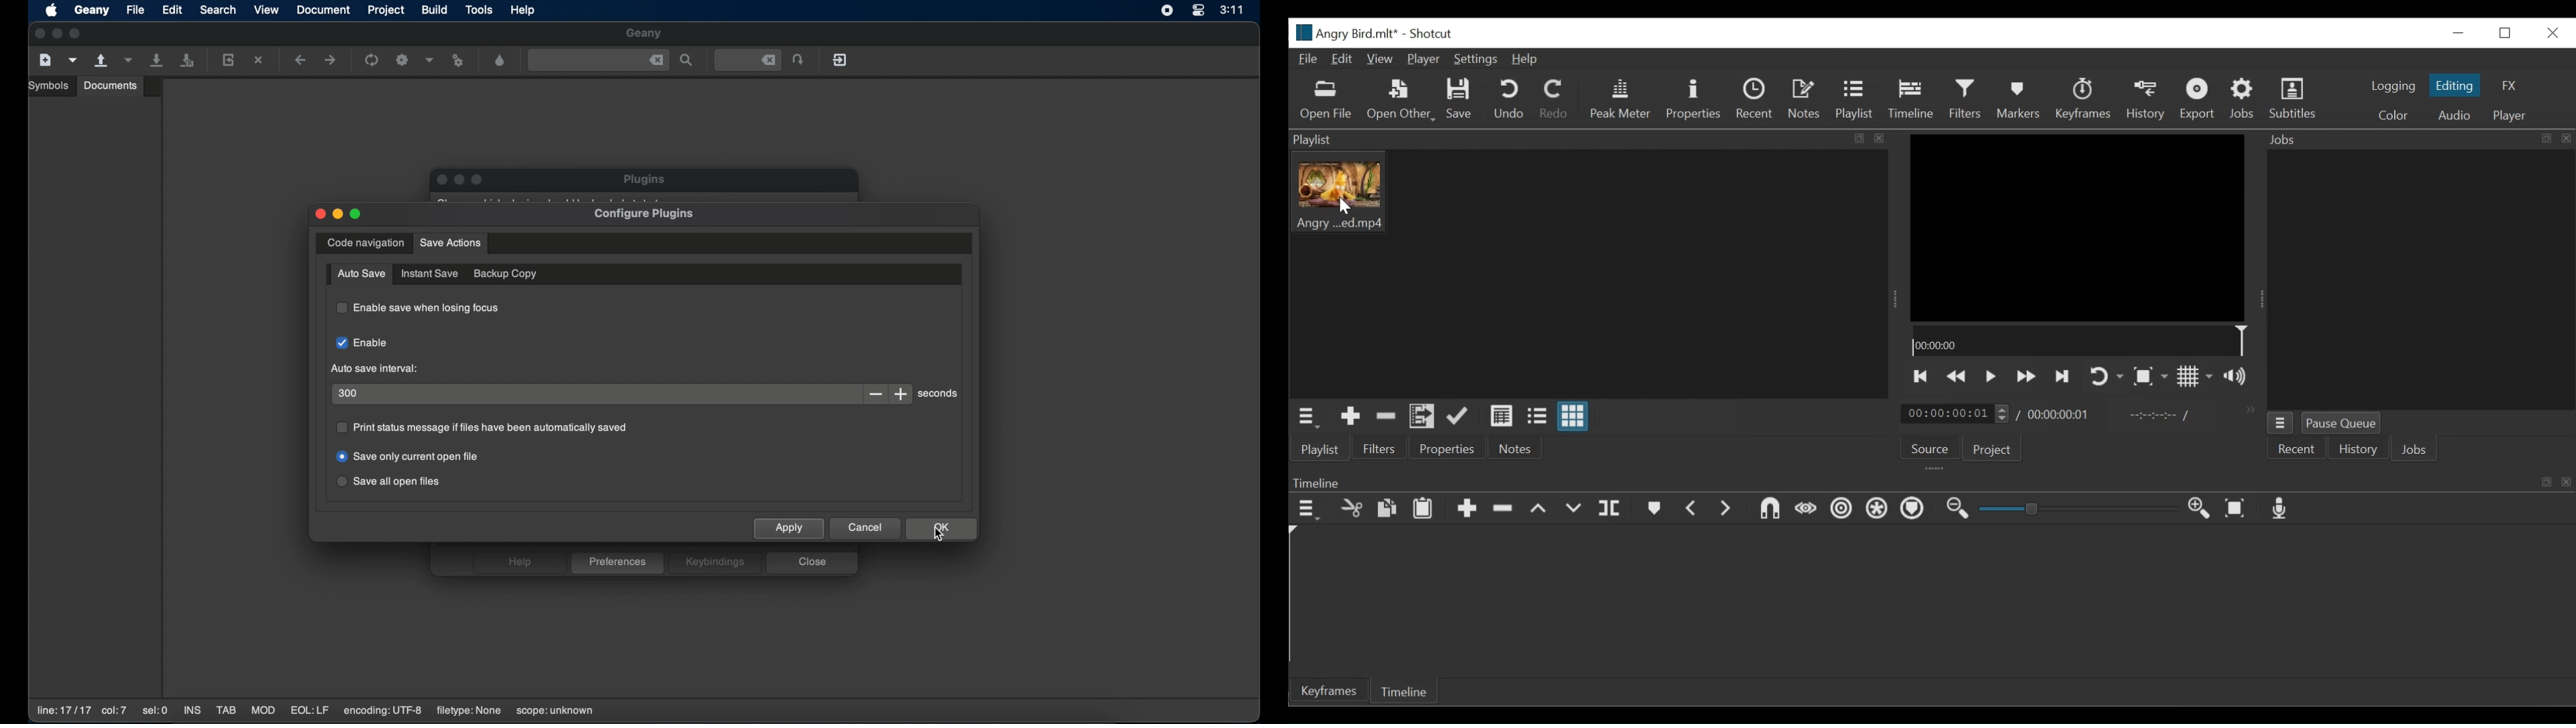  What do you see at coordinates (2357, 448) in the screenshot?
I see `History` at bounding box center [2357, 448].